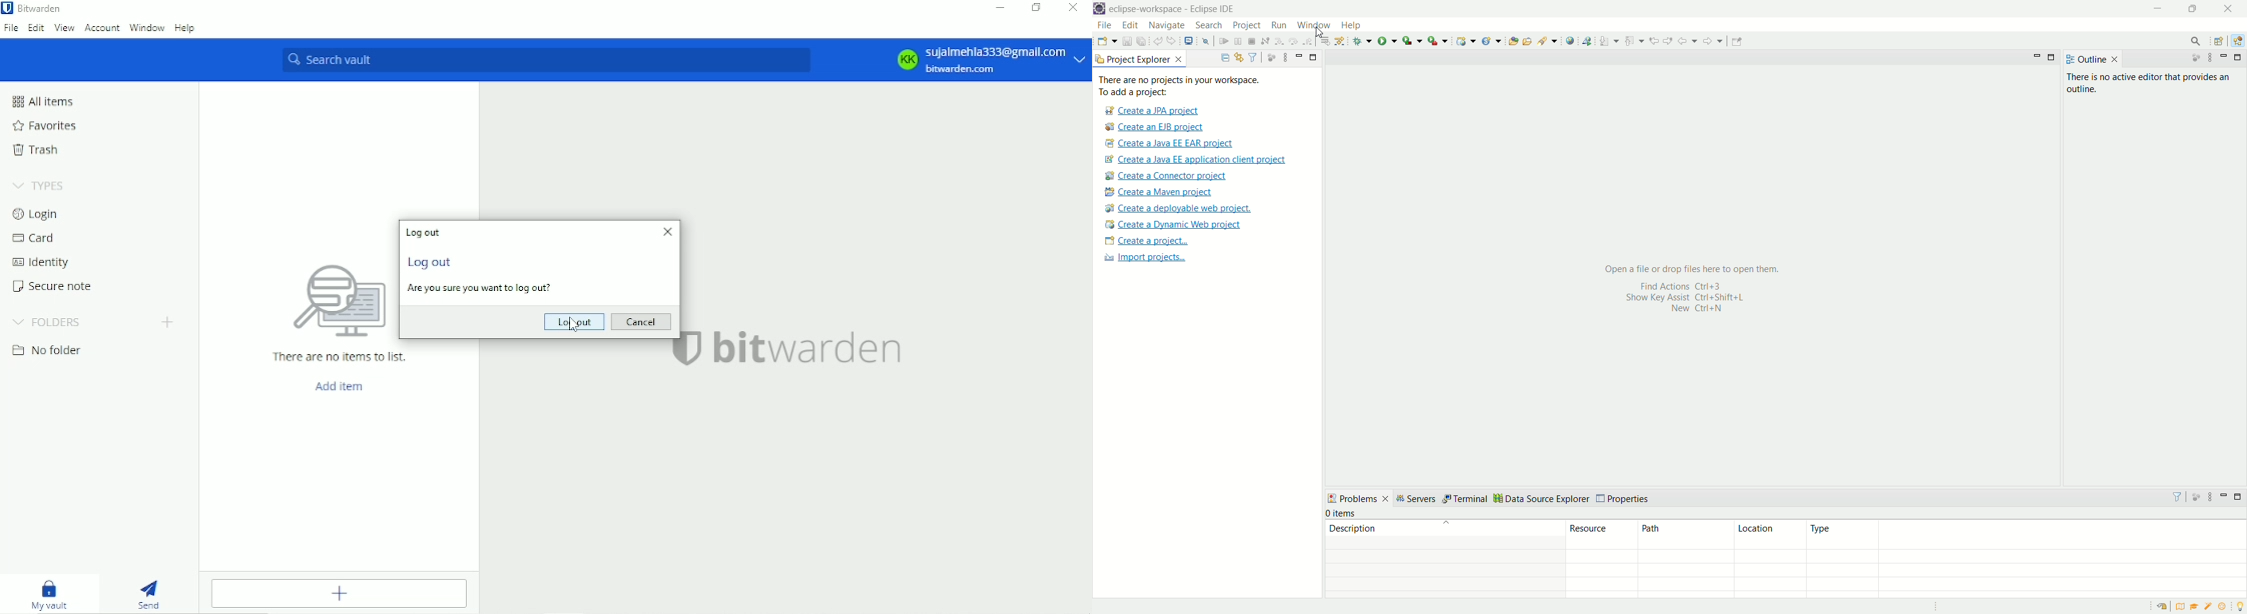  What do you see at coordinates (2173, 497) in the screenshot?
I see `filter` at bounding box center [2173, 497].